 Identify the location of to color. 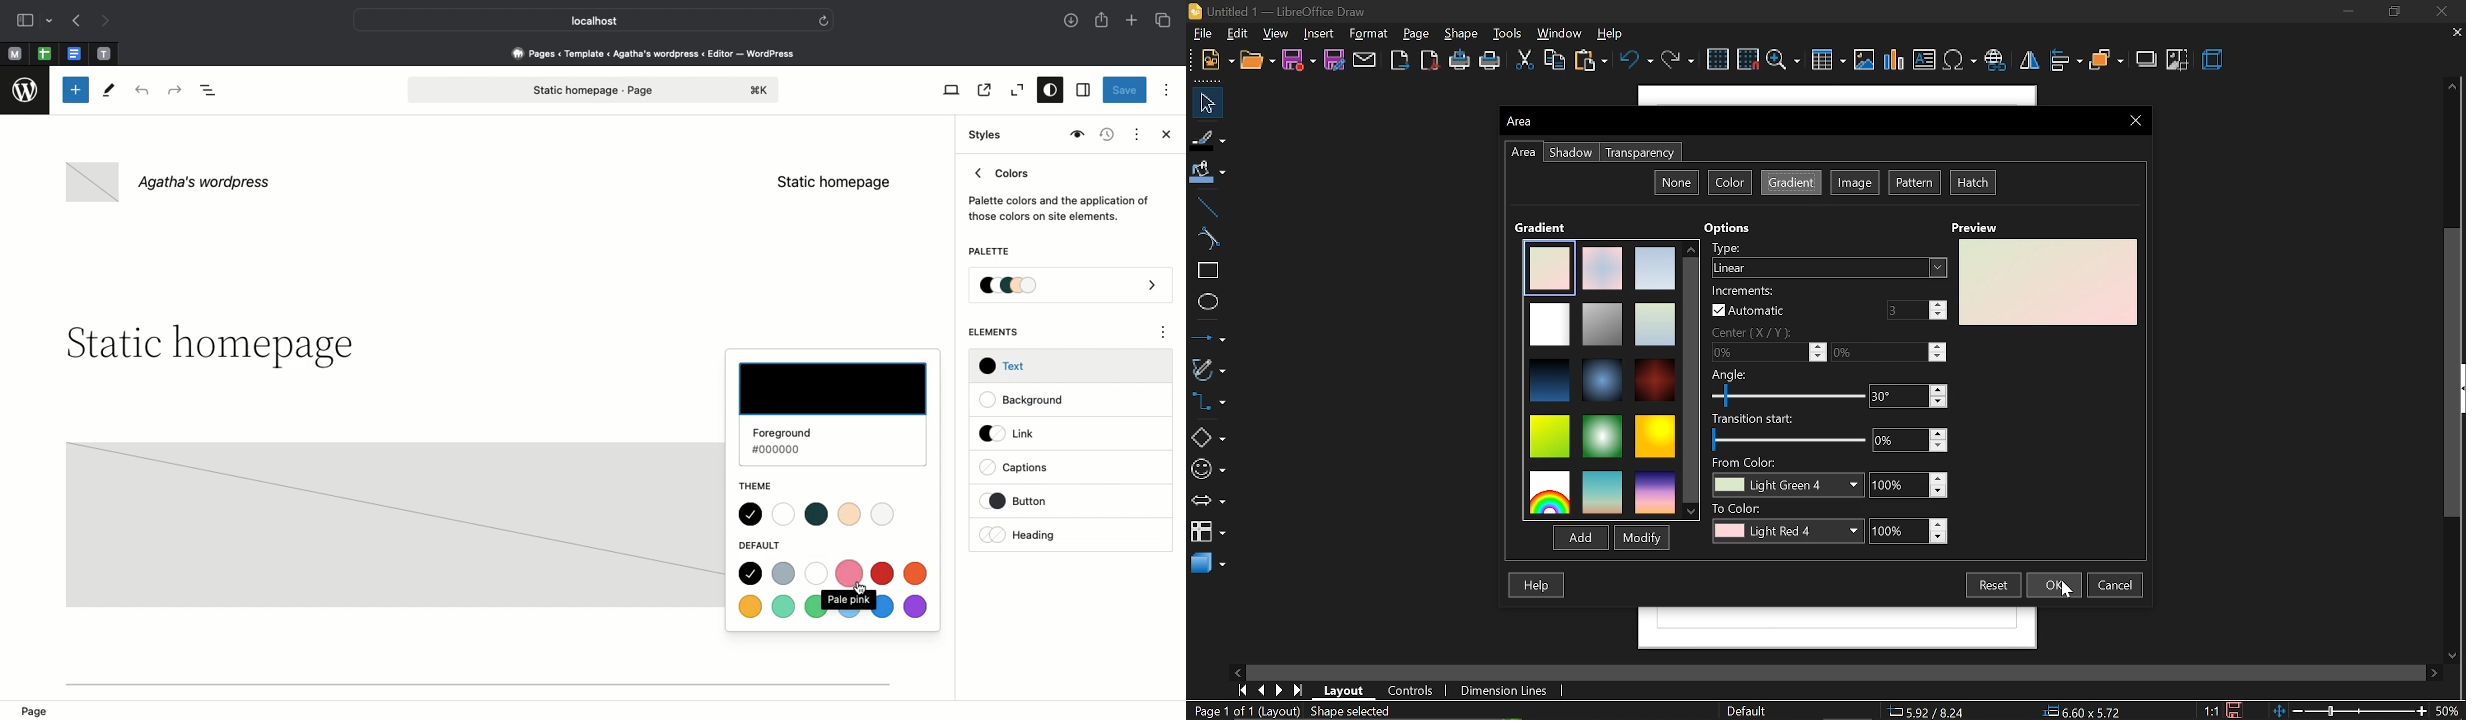
(1788, 523).